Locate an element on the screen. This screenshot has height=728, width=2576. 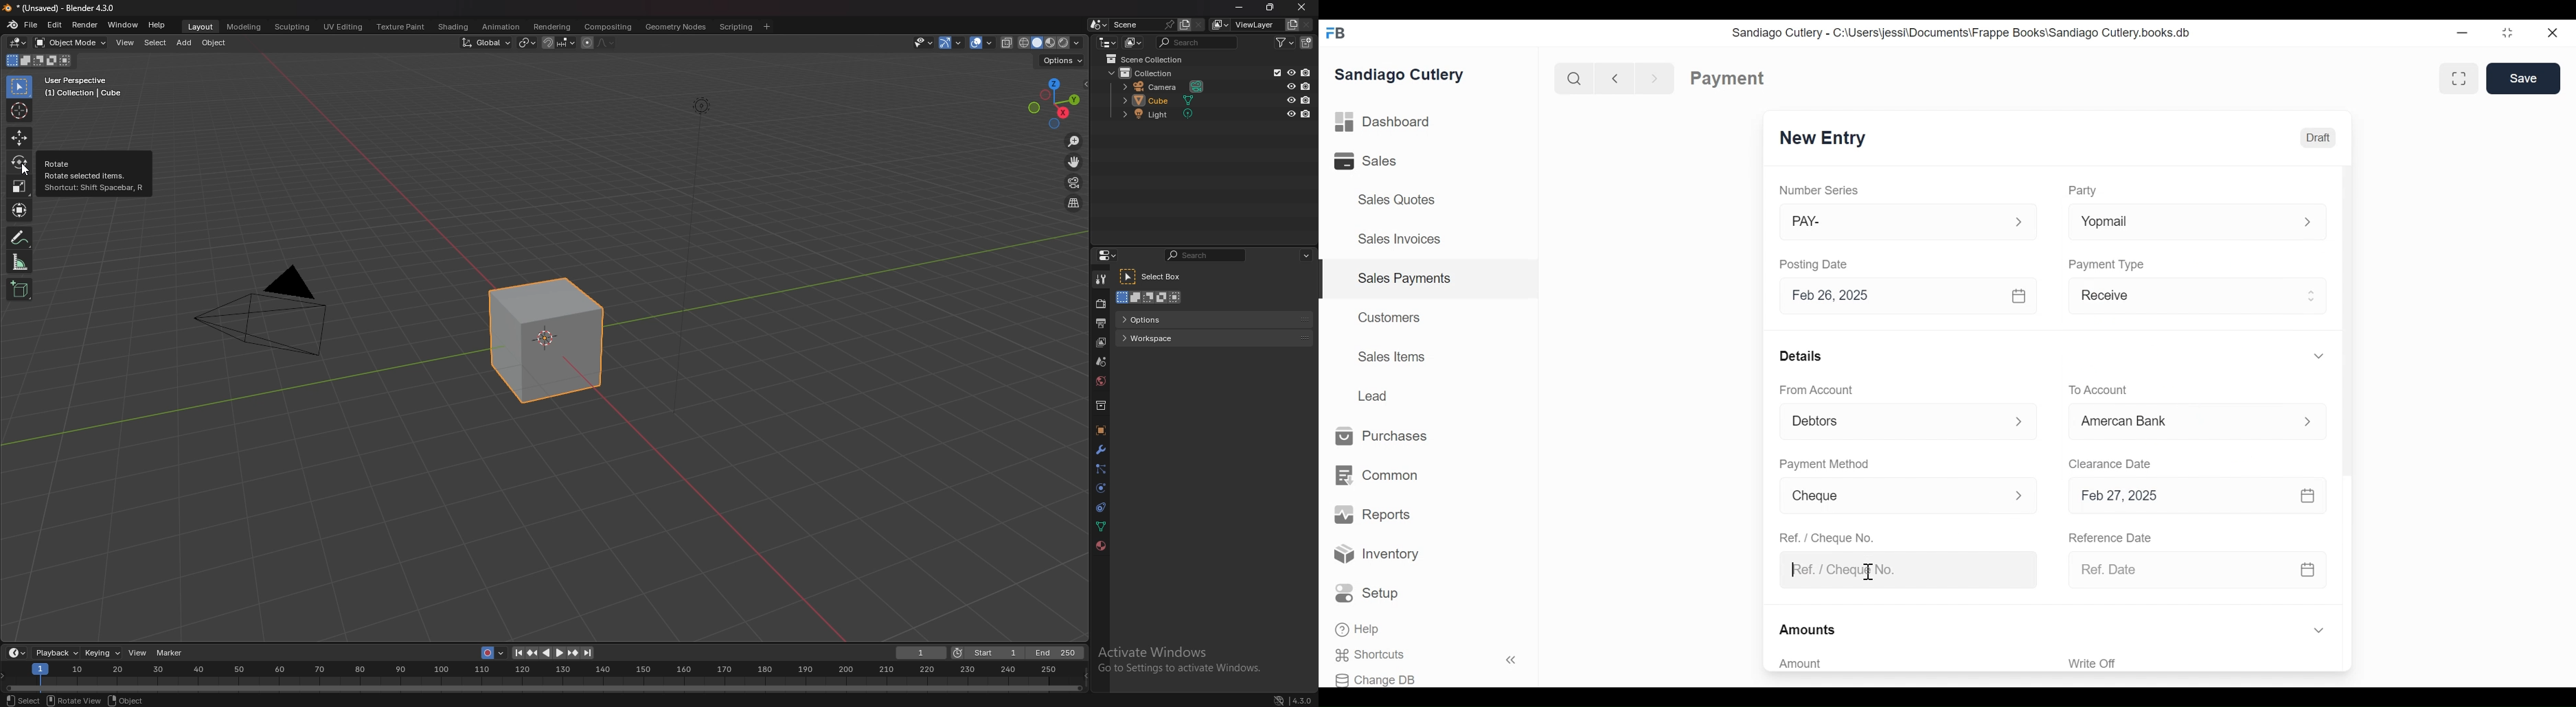
snapping is located at coordinates (559, 43).